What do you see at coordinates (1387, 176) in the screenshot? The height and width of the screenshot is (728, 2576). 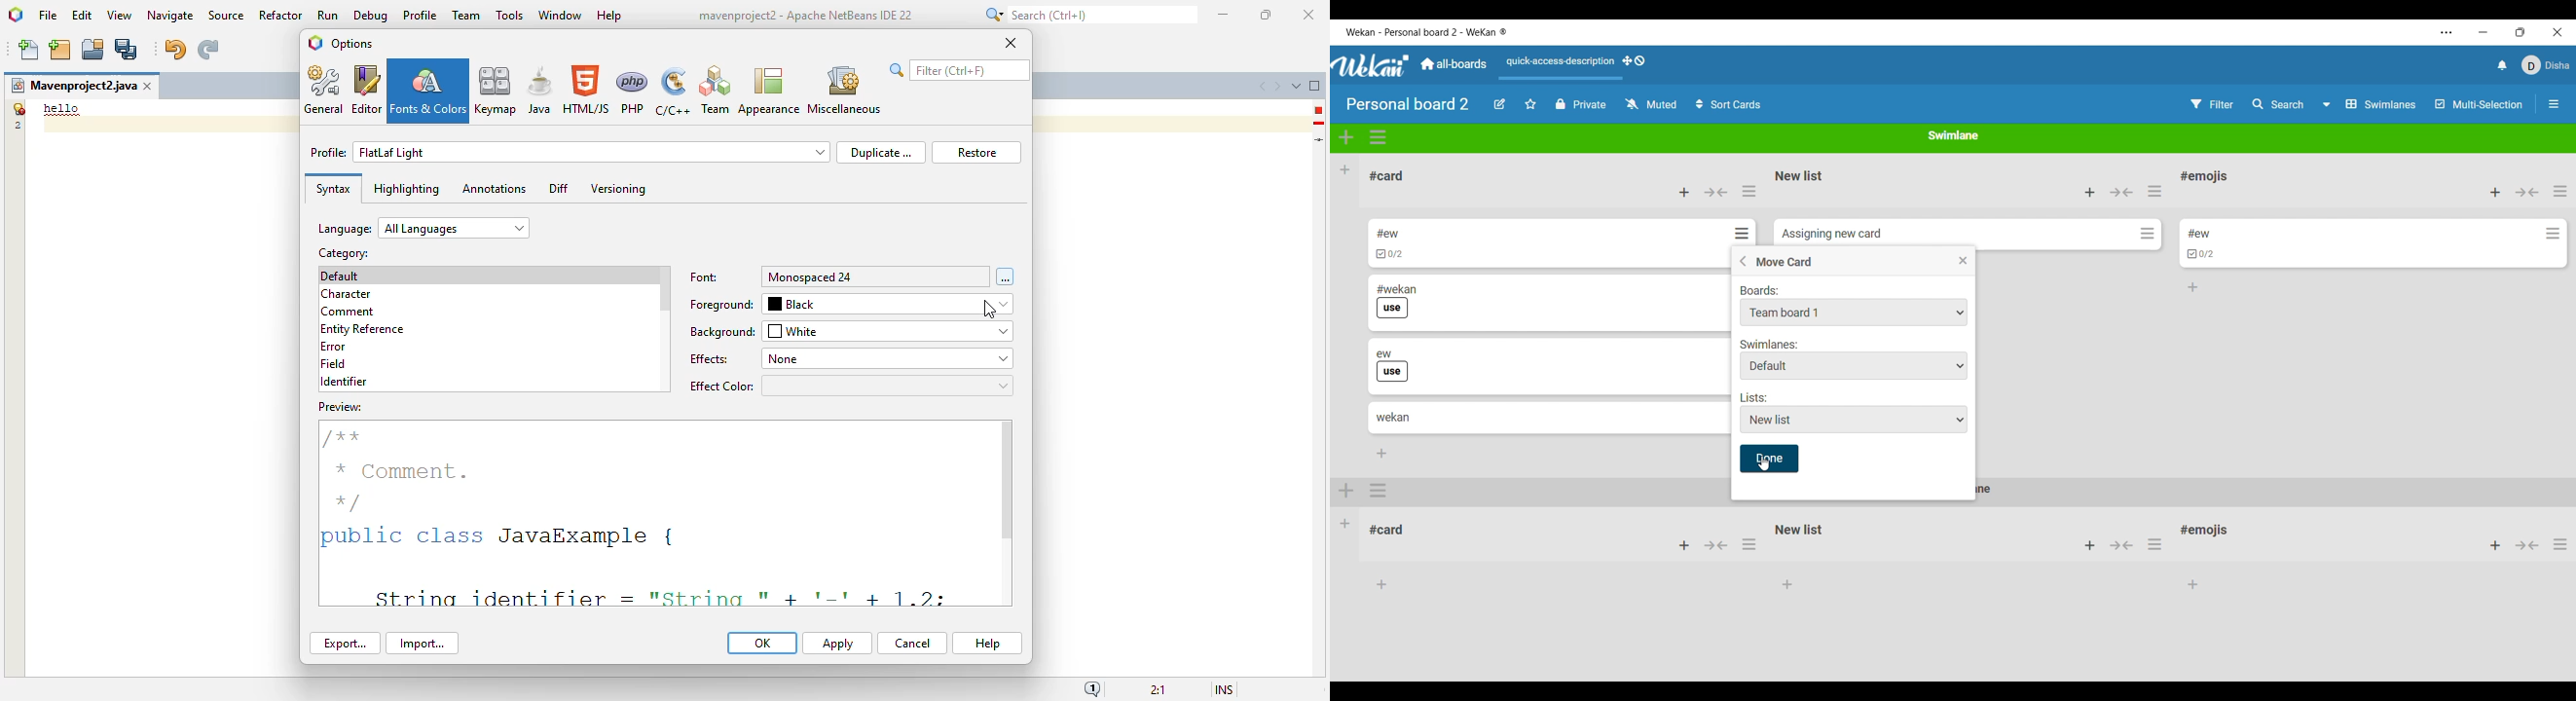 I see `List title` at bounding box center [1387, 176].